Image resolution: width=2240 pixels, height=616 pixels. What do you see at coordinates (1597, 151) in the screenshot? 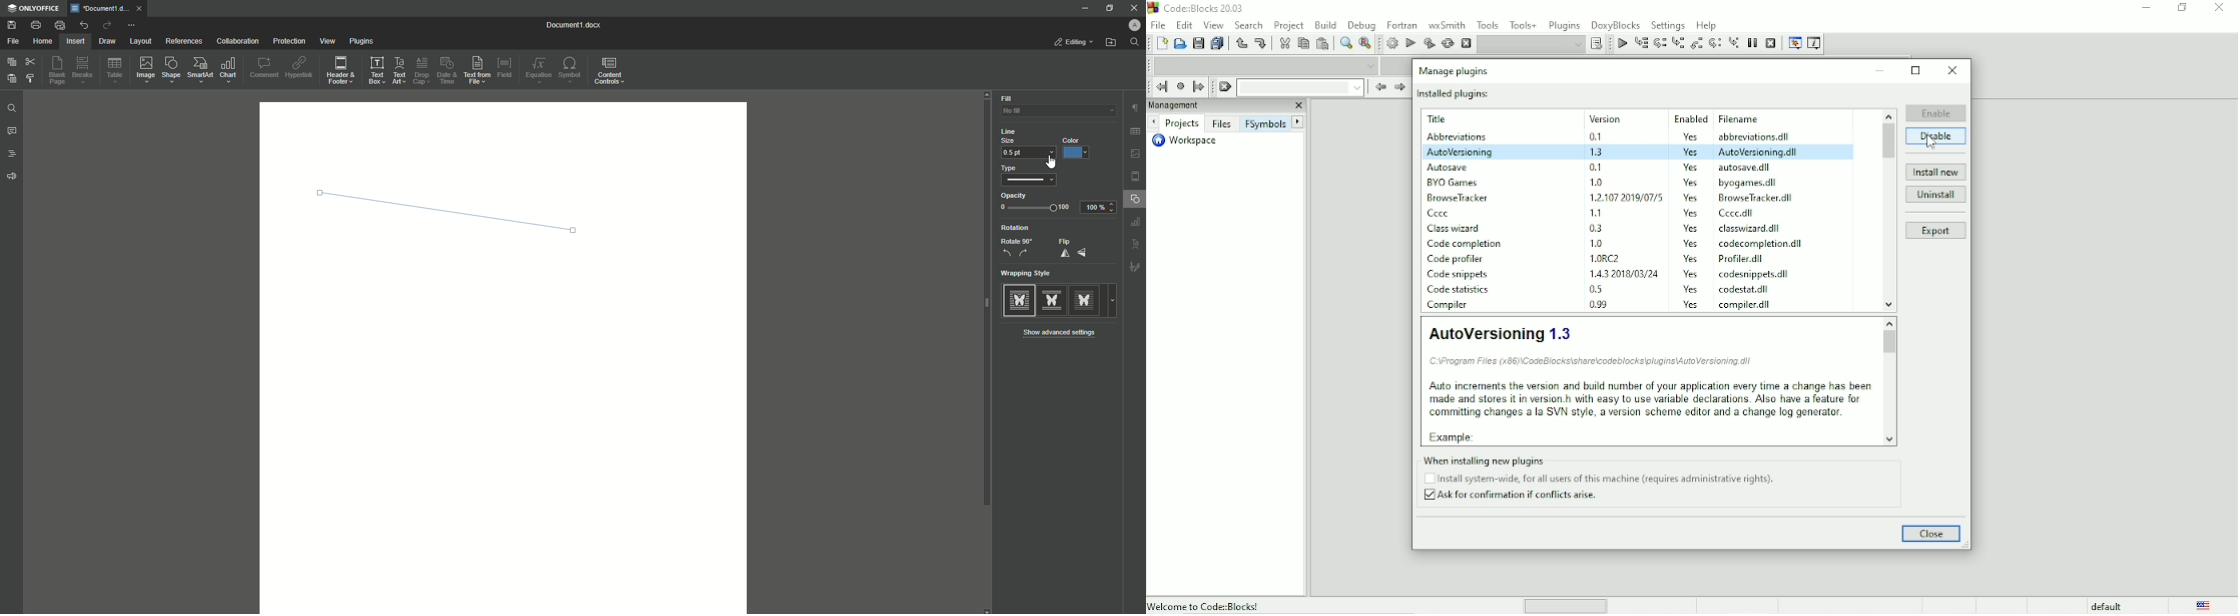
I see `1.3` at bounding box center [1597, 151].